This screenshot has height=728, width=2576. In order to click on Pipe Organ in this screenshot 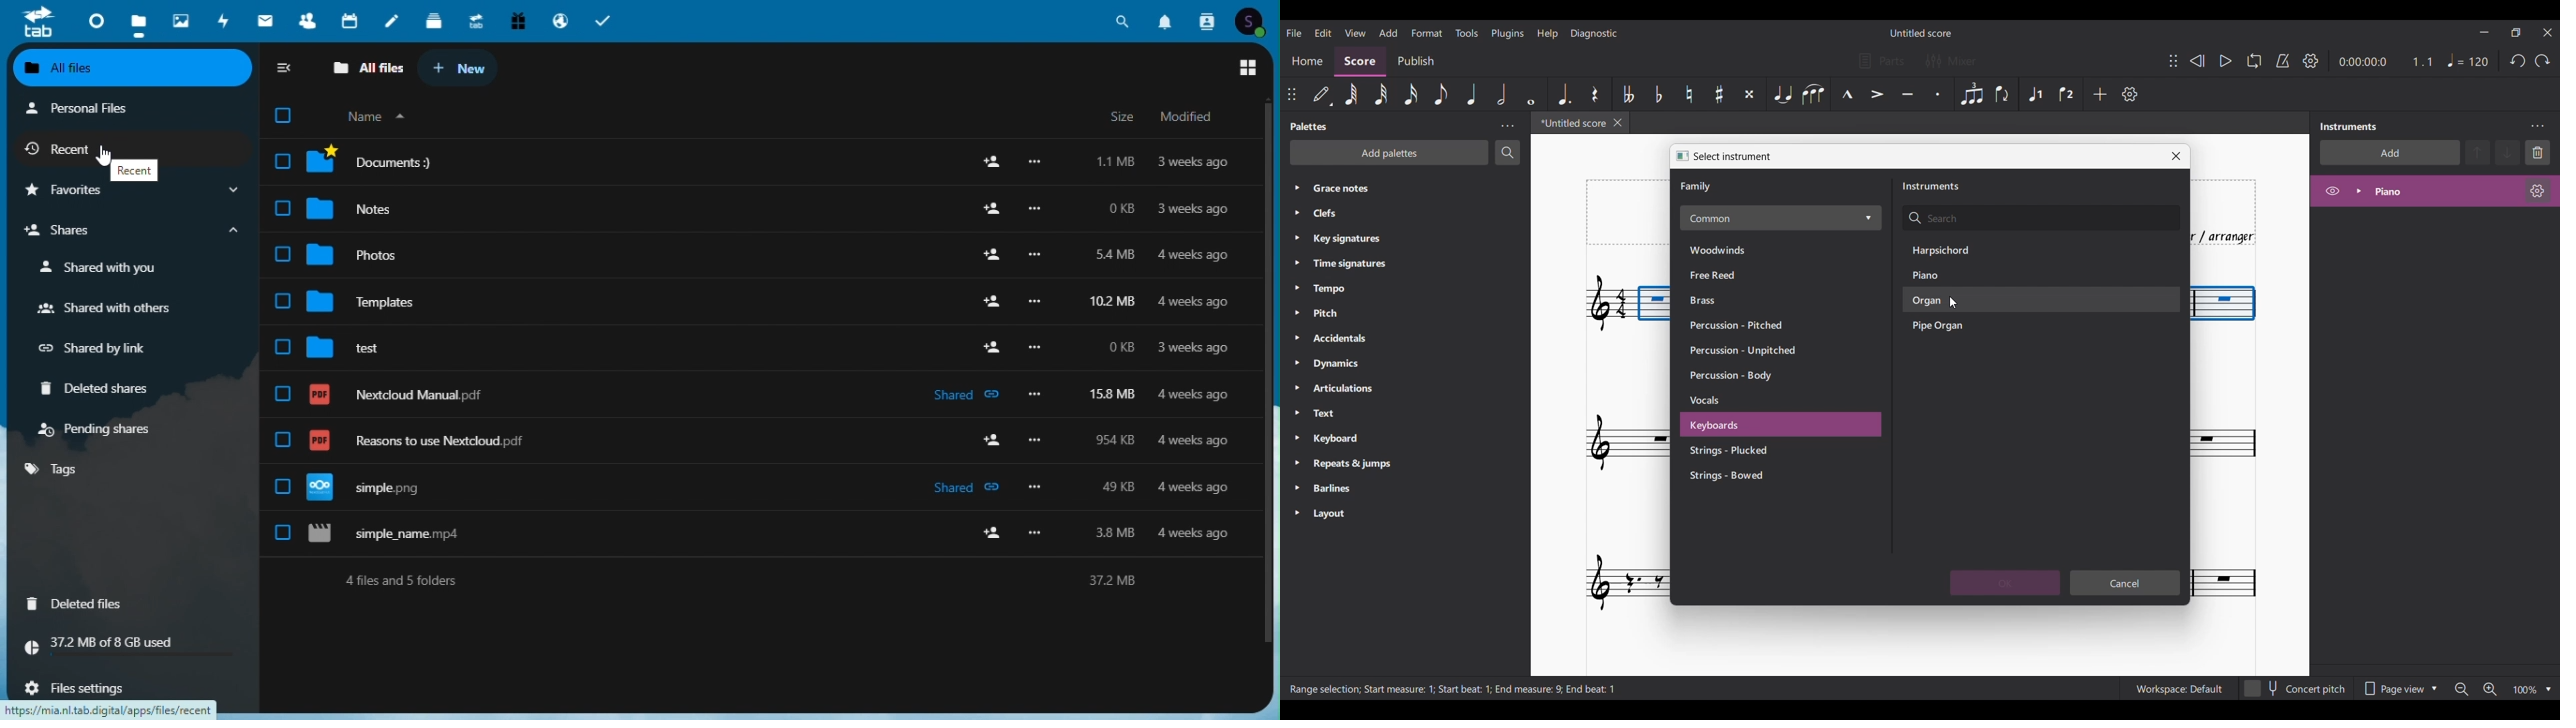, I will do `click(1955, 327)`.